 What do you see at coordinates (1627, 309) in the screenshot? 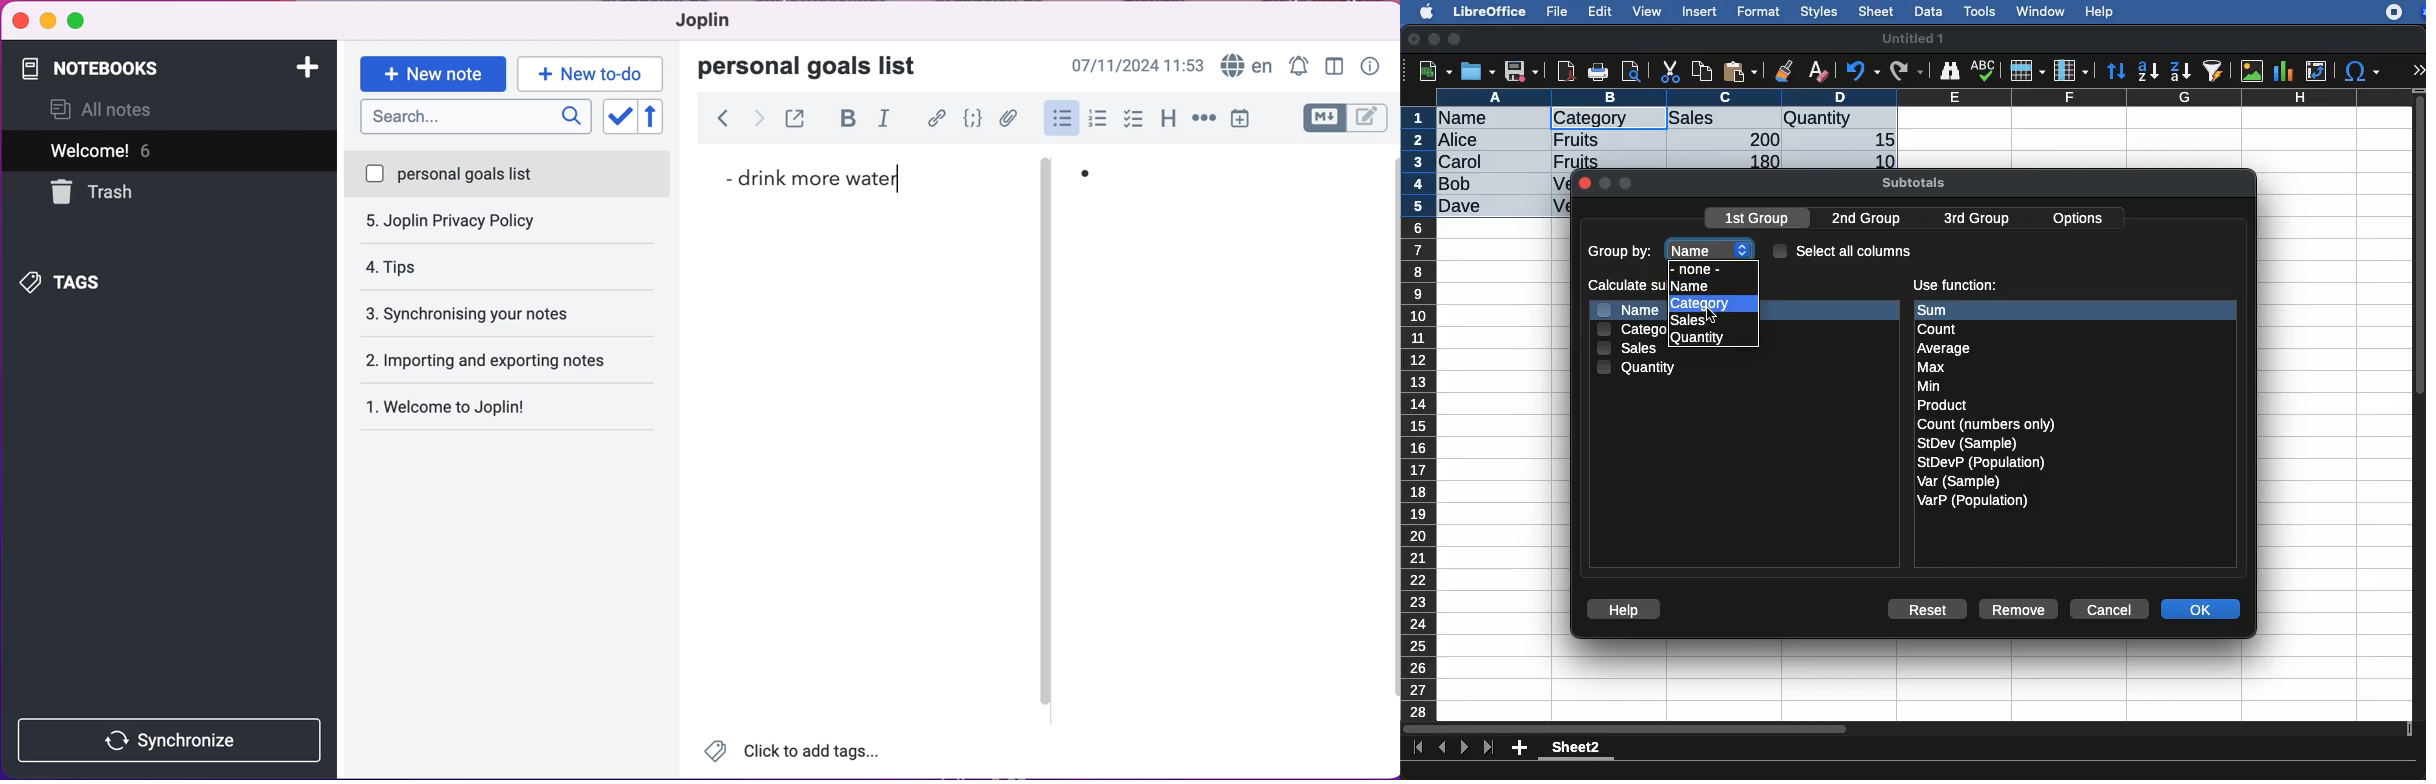
I see `name` at bounding box center [1627, 309].